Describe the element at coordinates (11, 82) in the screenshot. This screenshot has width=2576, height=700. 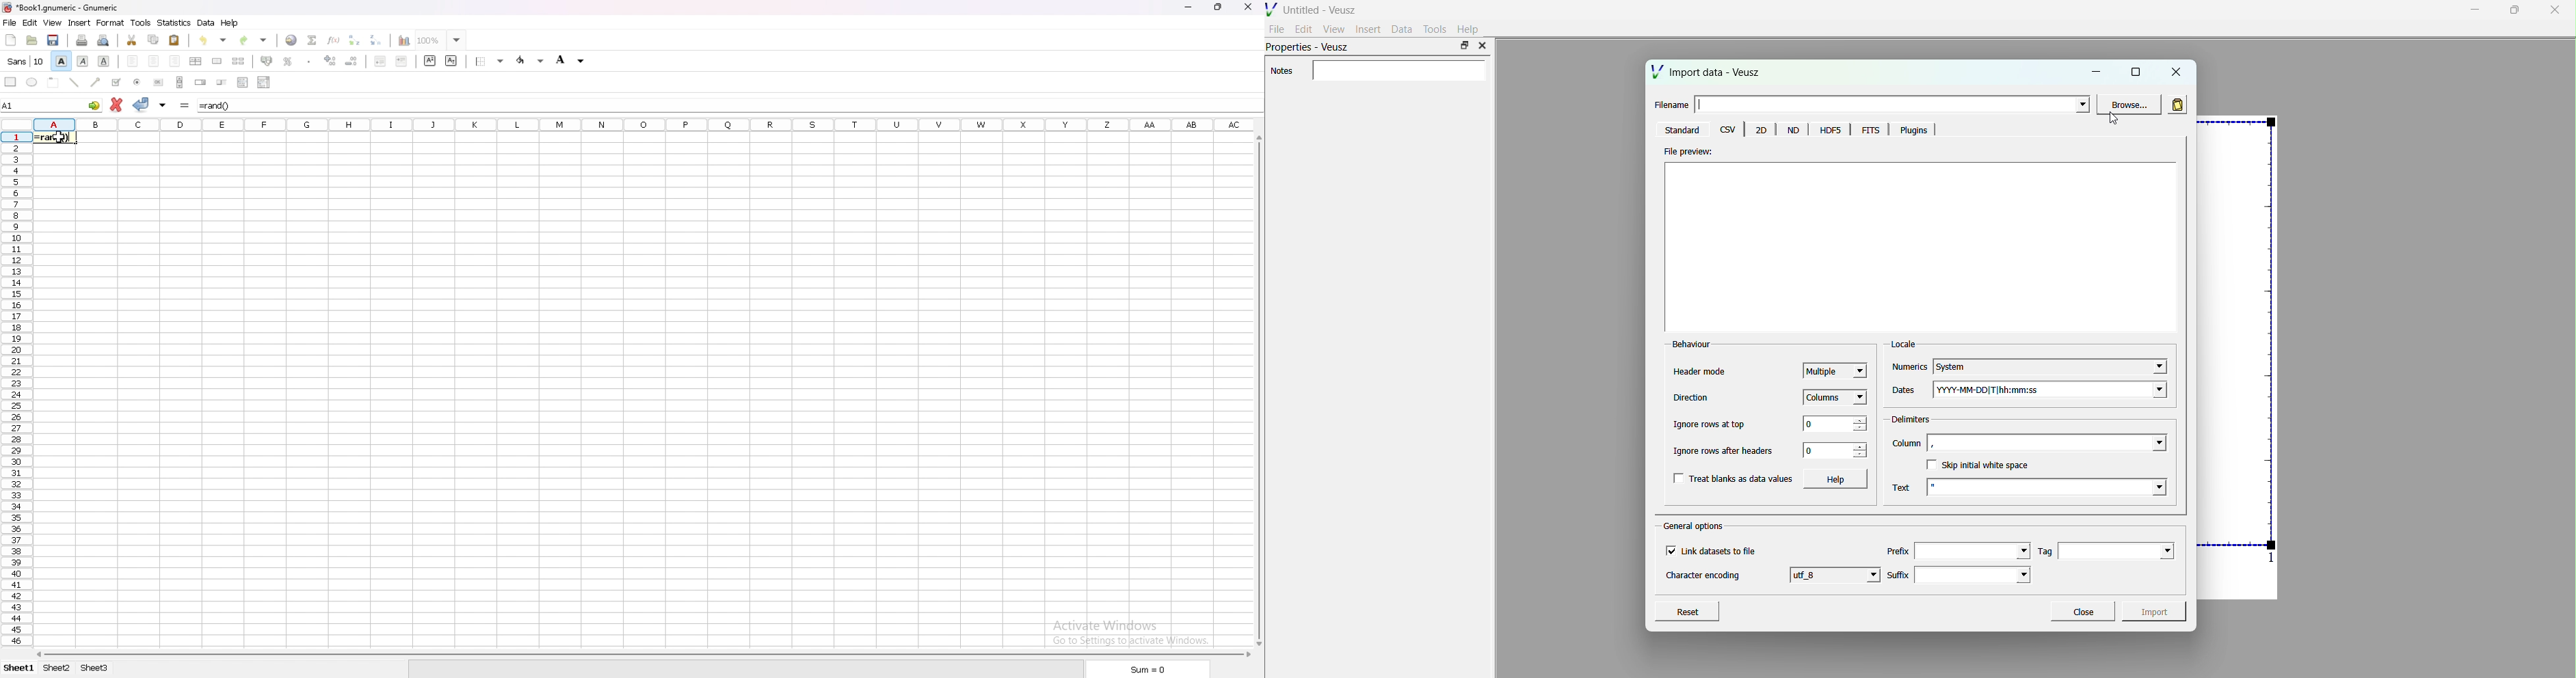
I see `rectangle` at that location.